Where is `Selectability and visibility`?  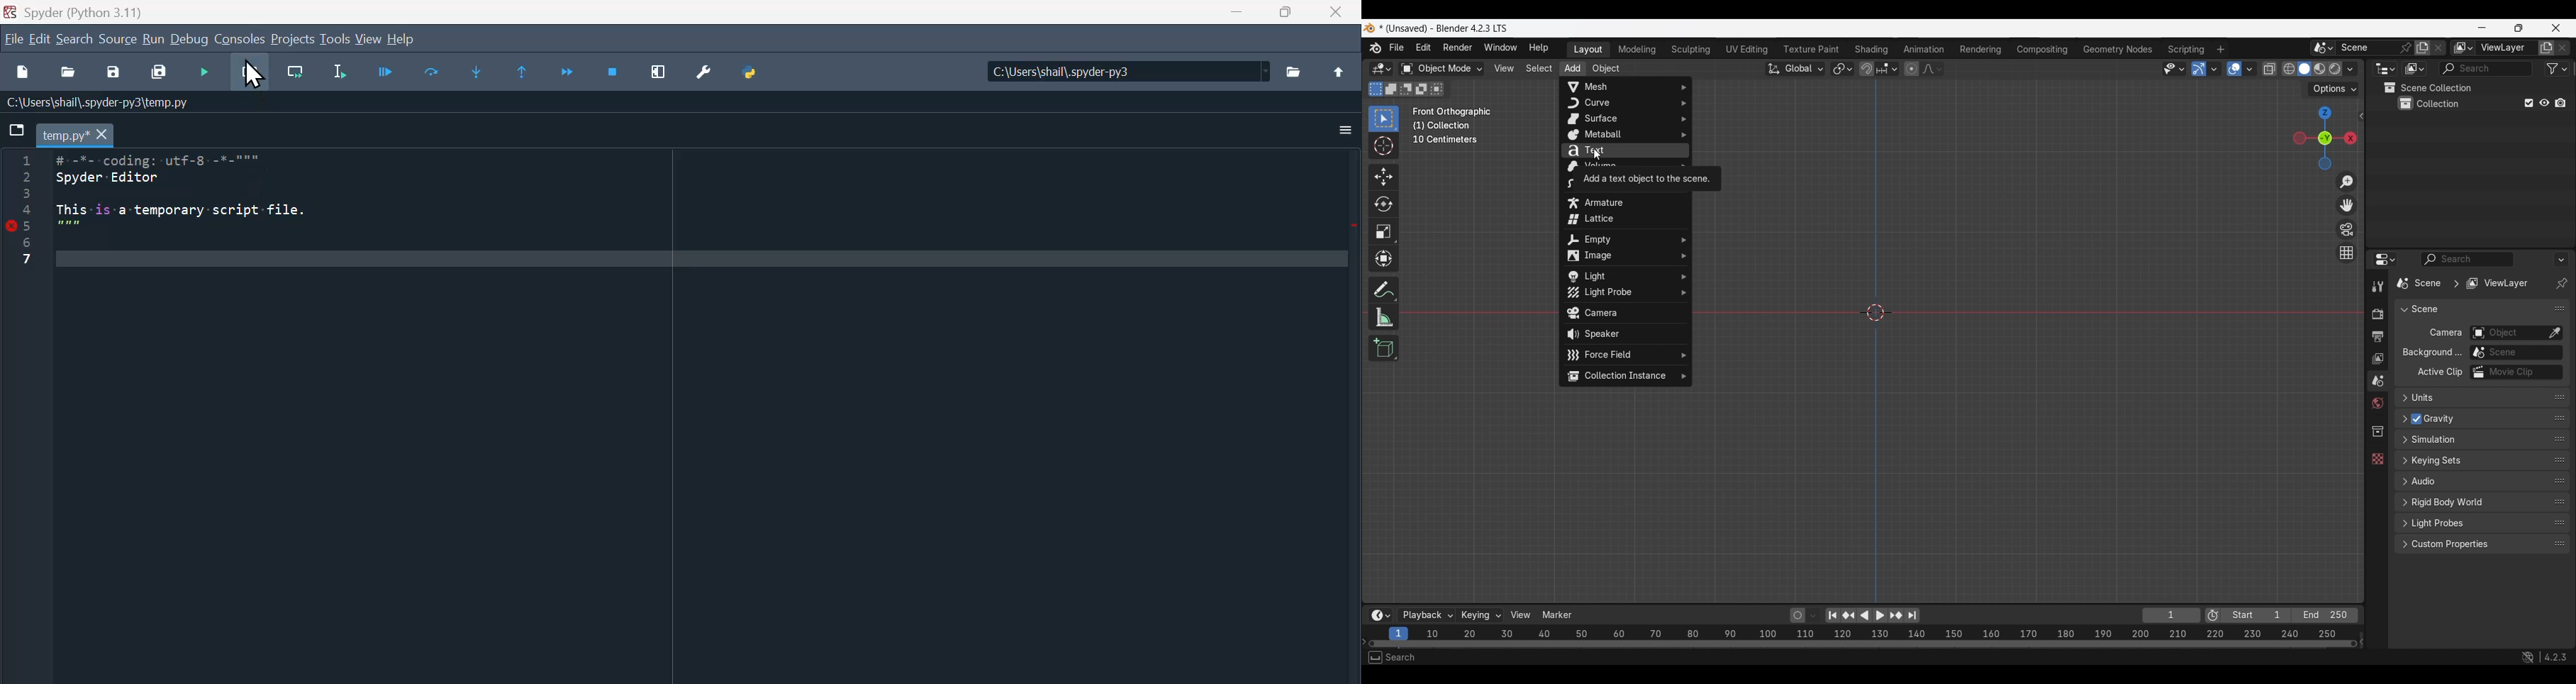
Selectability and visibility is located at coordinates (2175, 69).